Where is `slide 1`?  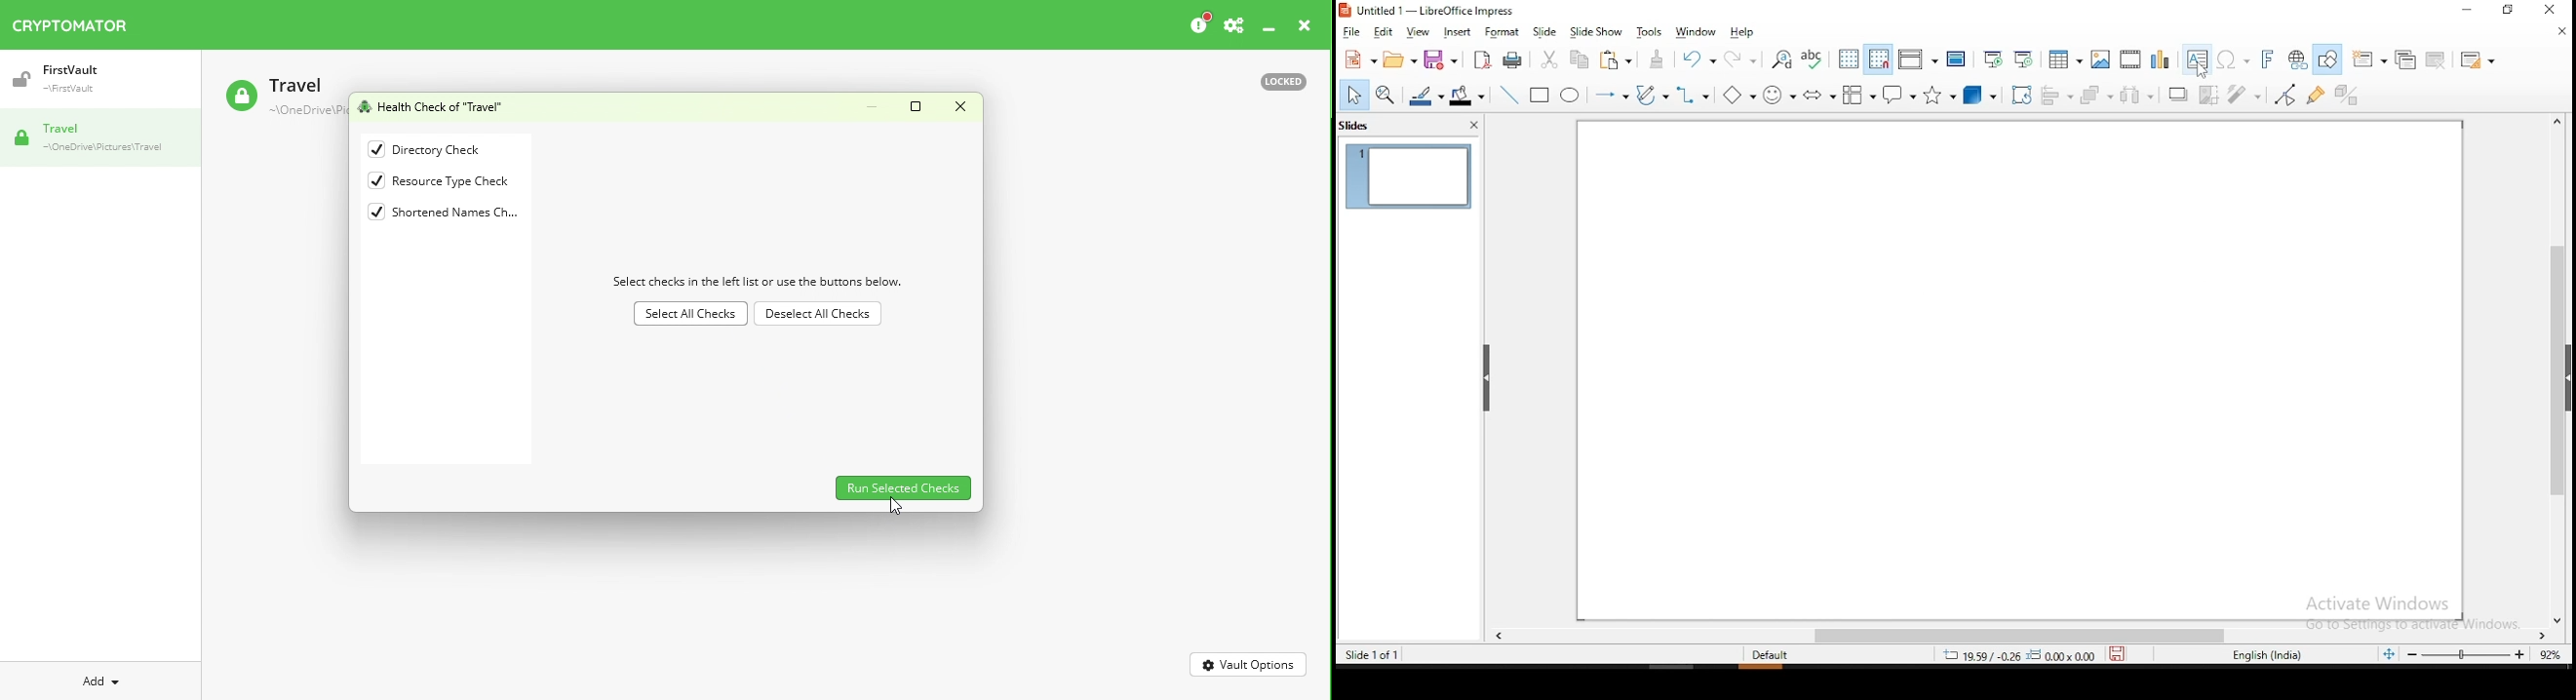
slide 1 is located at coordinates (1412, 176).